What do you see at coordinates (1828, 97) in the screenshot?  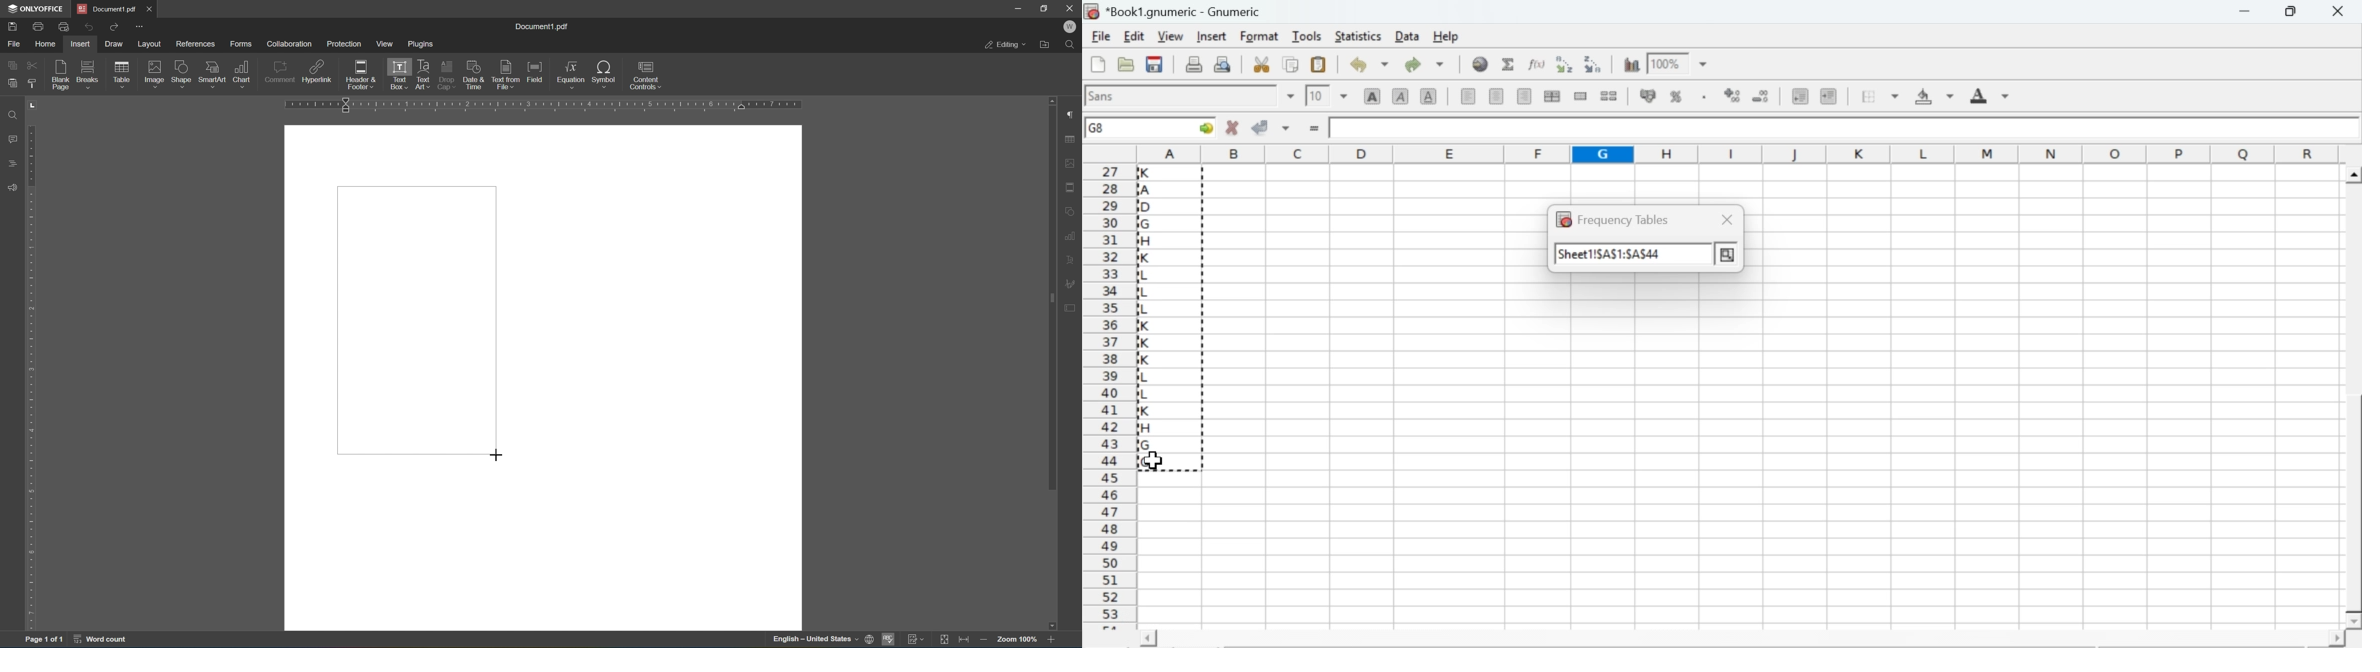 I see `increase indent` at bounding box center [1828, 97].